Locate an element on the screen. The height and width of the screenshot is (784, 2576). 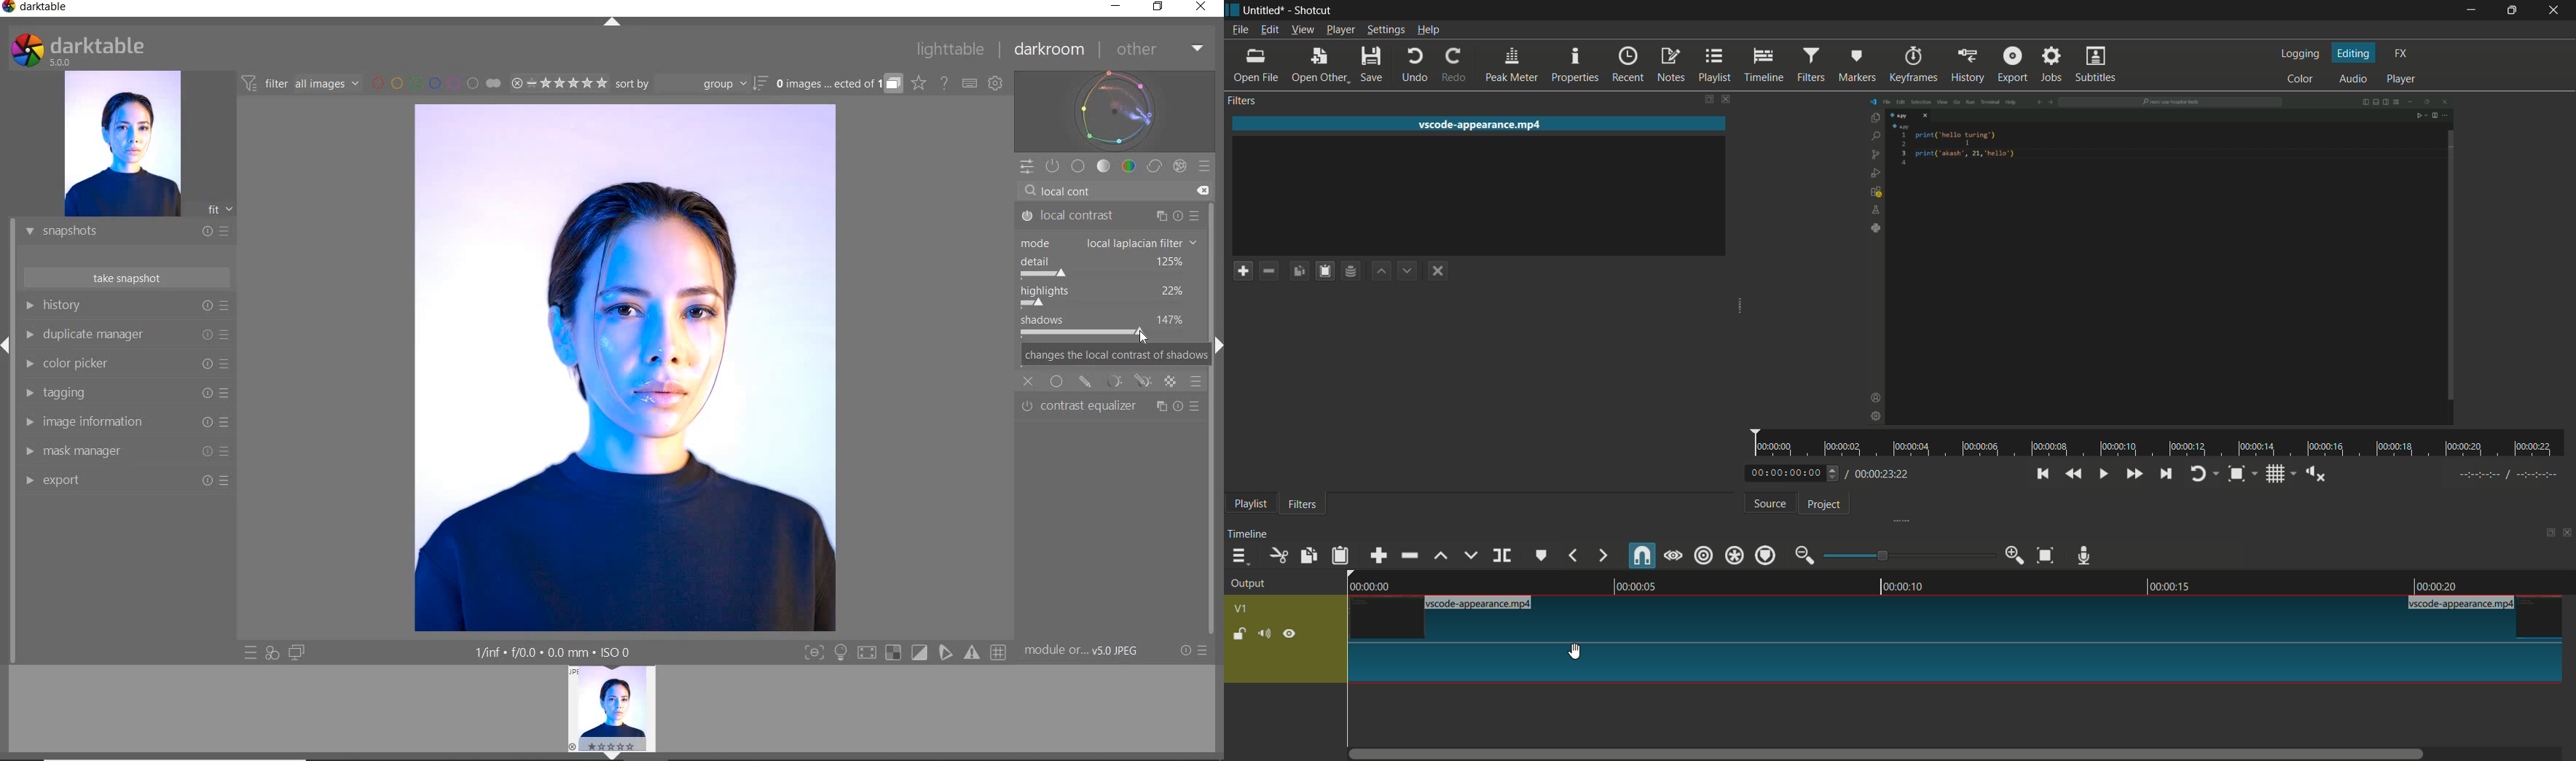
properties is located at coordinates (1576, 66).